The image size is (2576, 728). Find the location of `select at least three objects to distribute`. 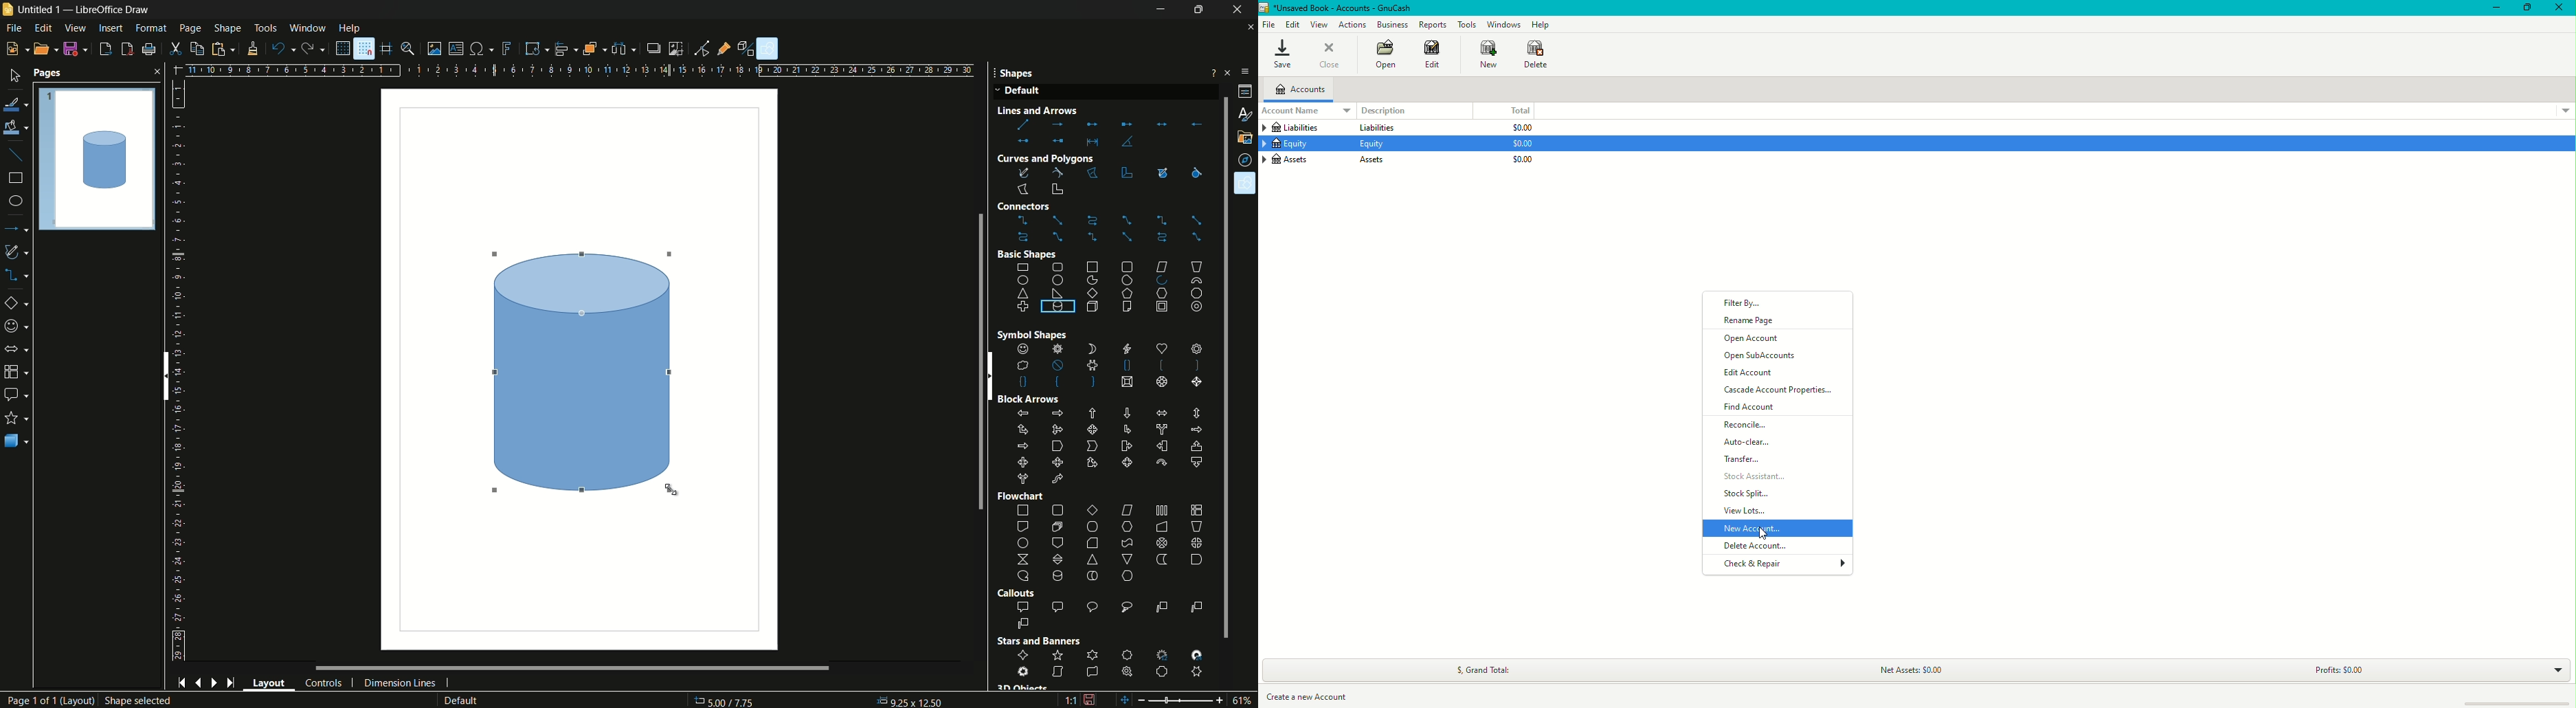

select at least three objects to distribute is located at coordinates (625, 49).